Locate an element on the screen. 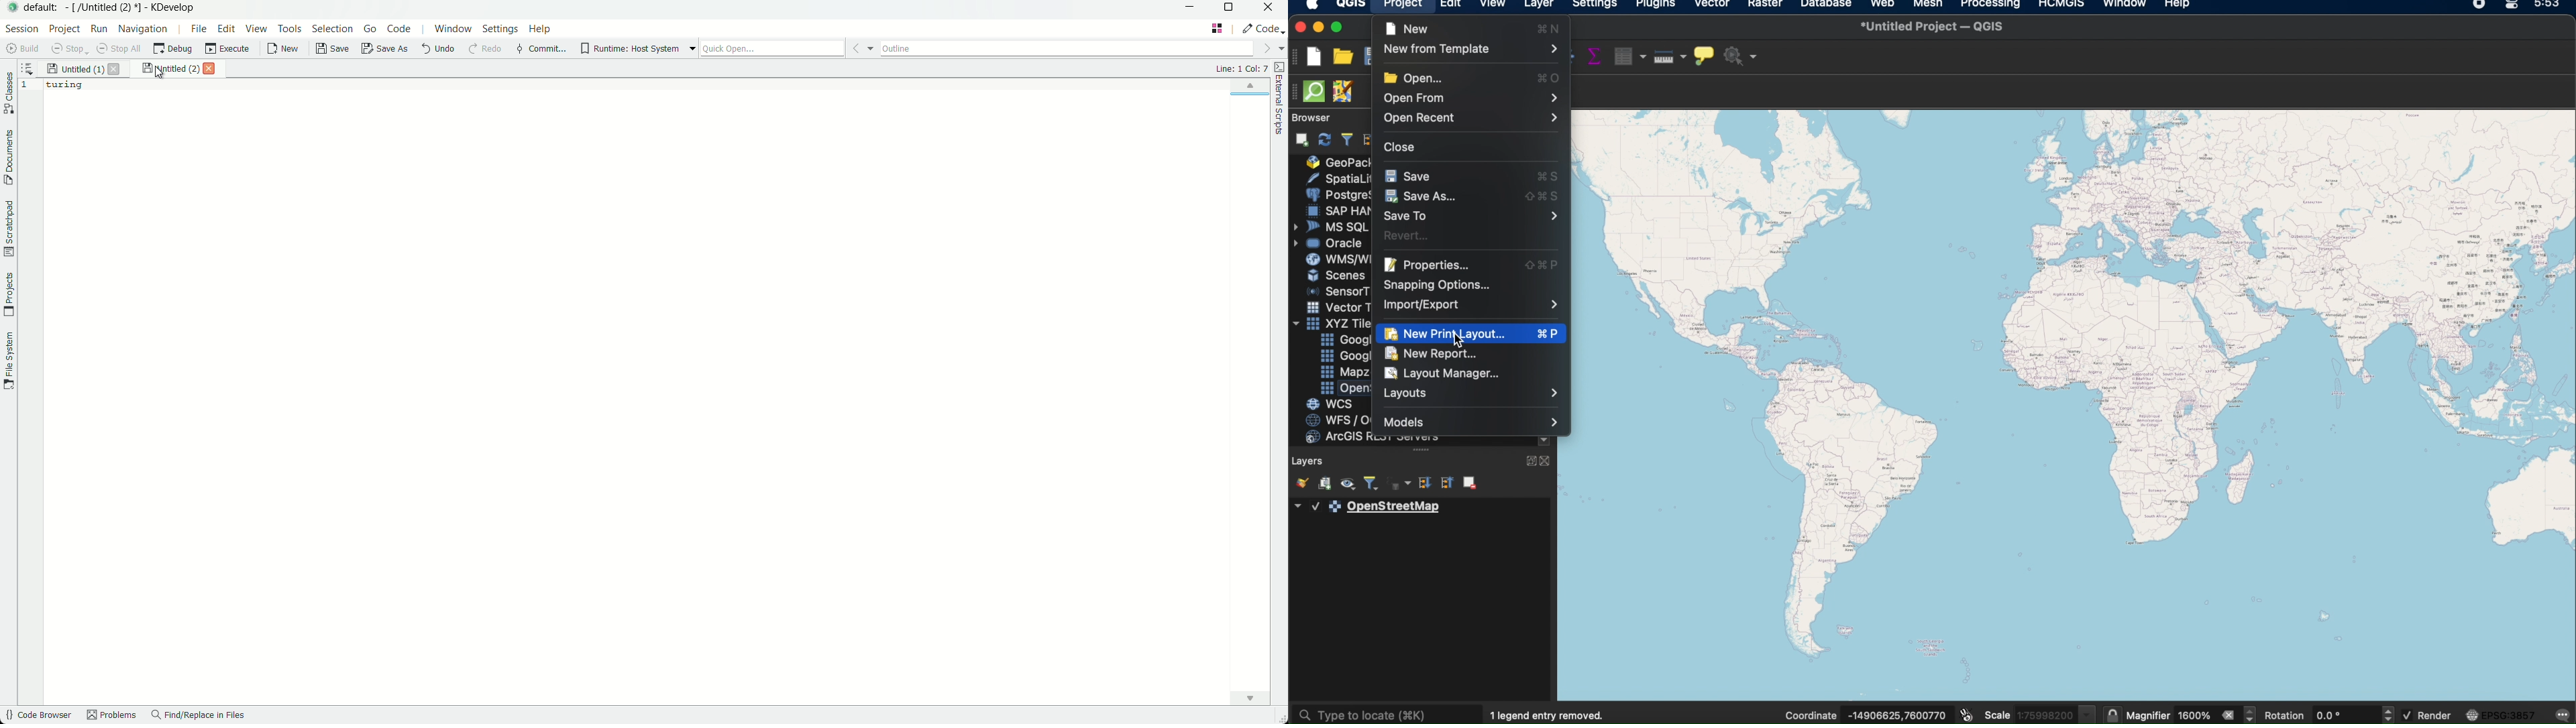  vector is located at coordinates (1713, 5).